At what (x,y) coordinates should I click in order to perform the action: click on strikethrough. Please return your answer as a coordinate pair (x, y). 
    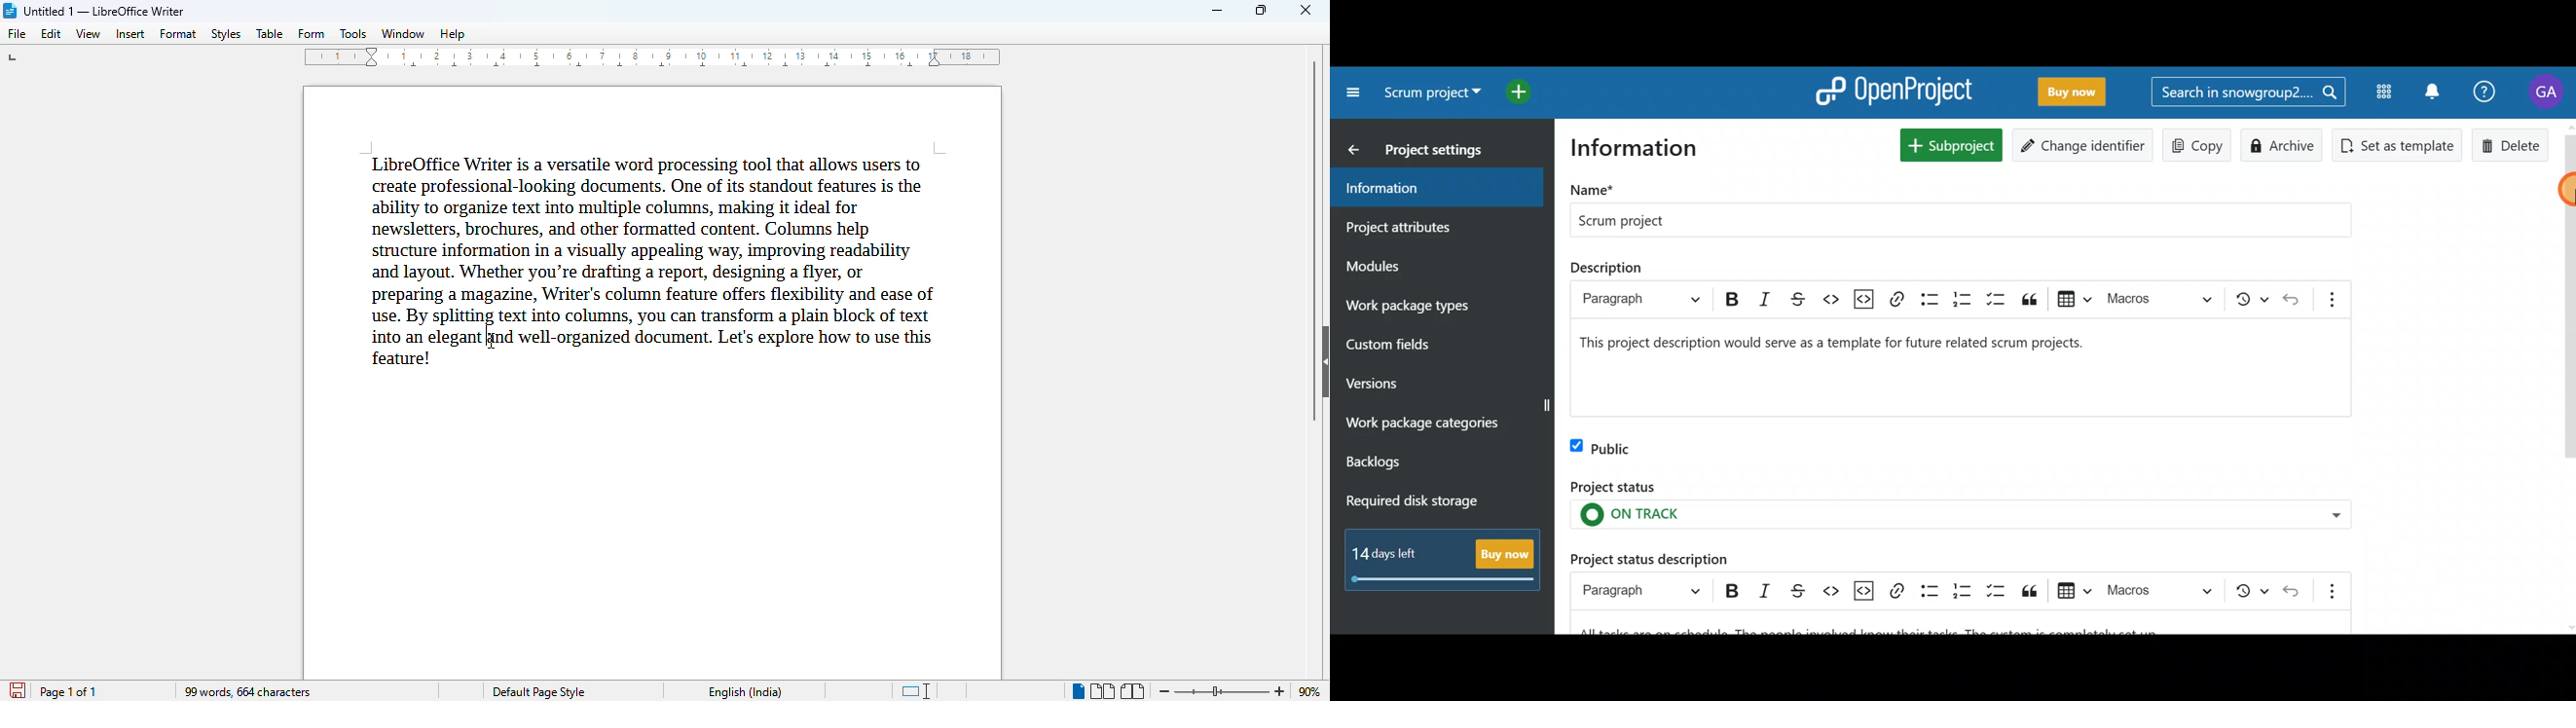
    Looking at the image, I should click on (1797, 299).